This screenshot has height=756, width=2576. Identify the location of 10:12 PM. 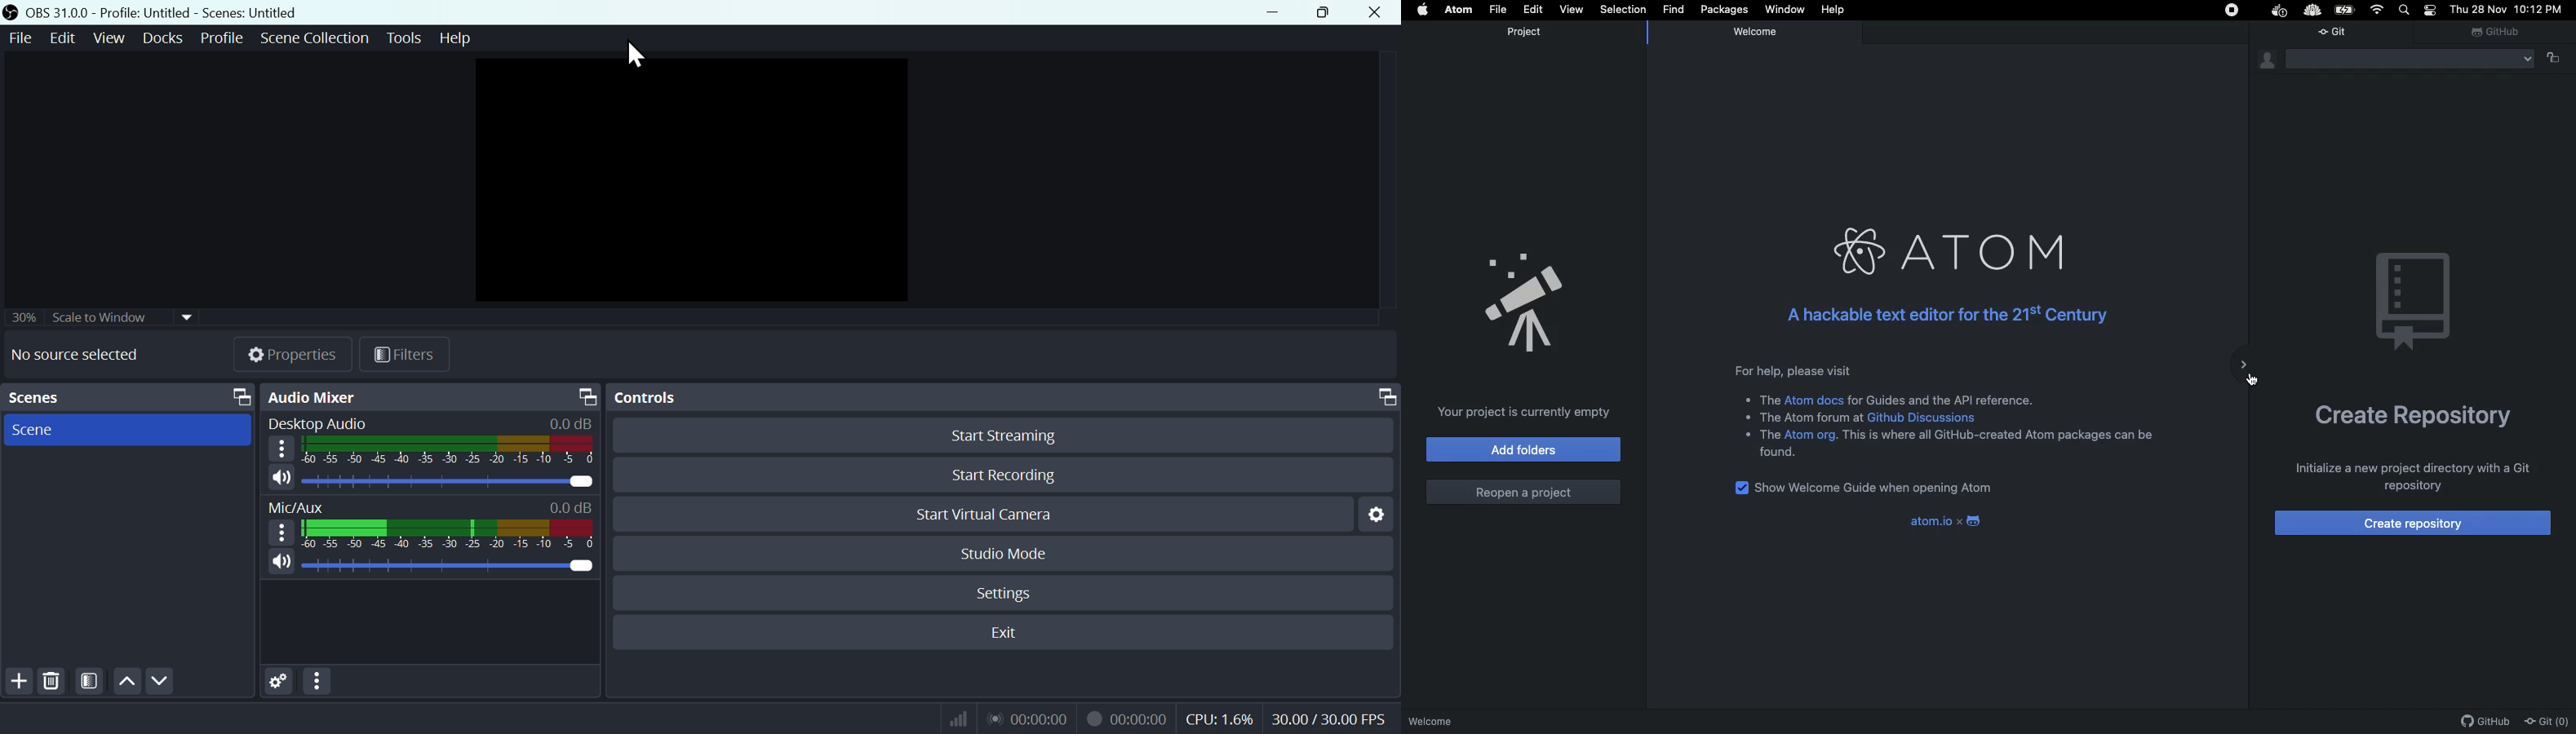
(2538, 9).